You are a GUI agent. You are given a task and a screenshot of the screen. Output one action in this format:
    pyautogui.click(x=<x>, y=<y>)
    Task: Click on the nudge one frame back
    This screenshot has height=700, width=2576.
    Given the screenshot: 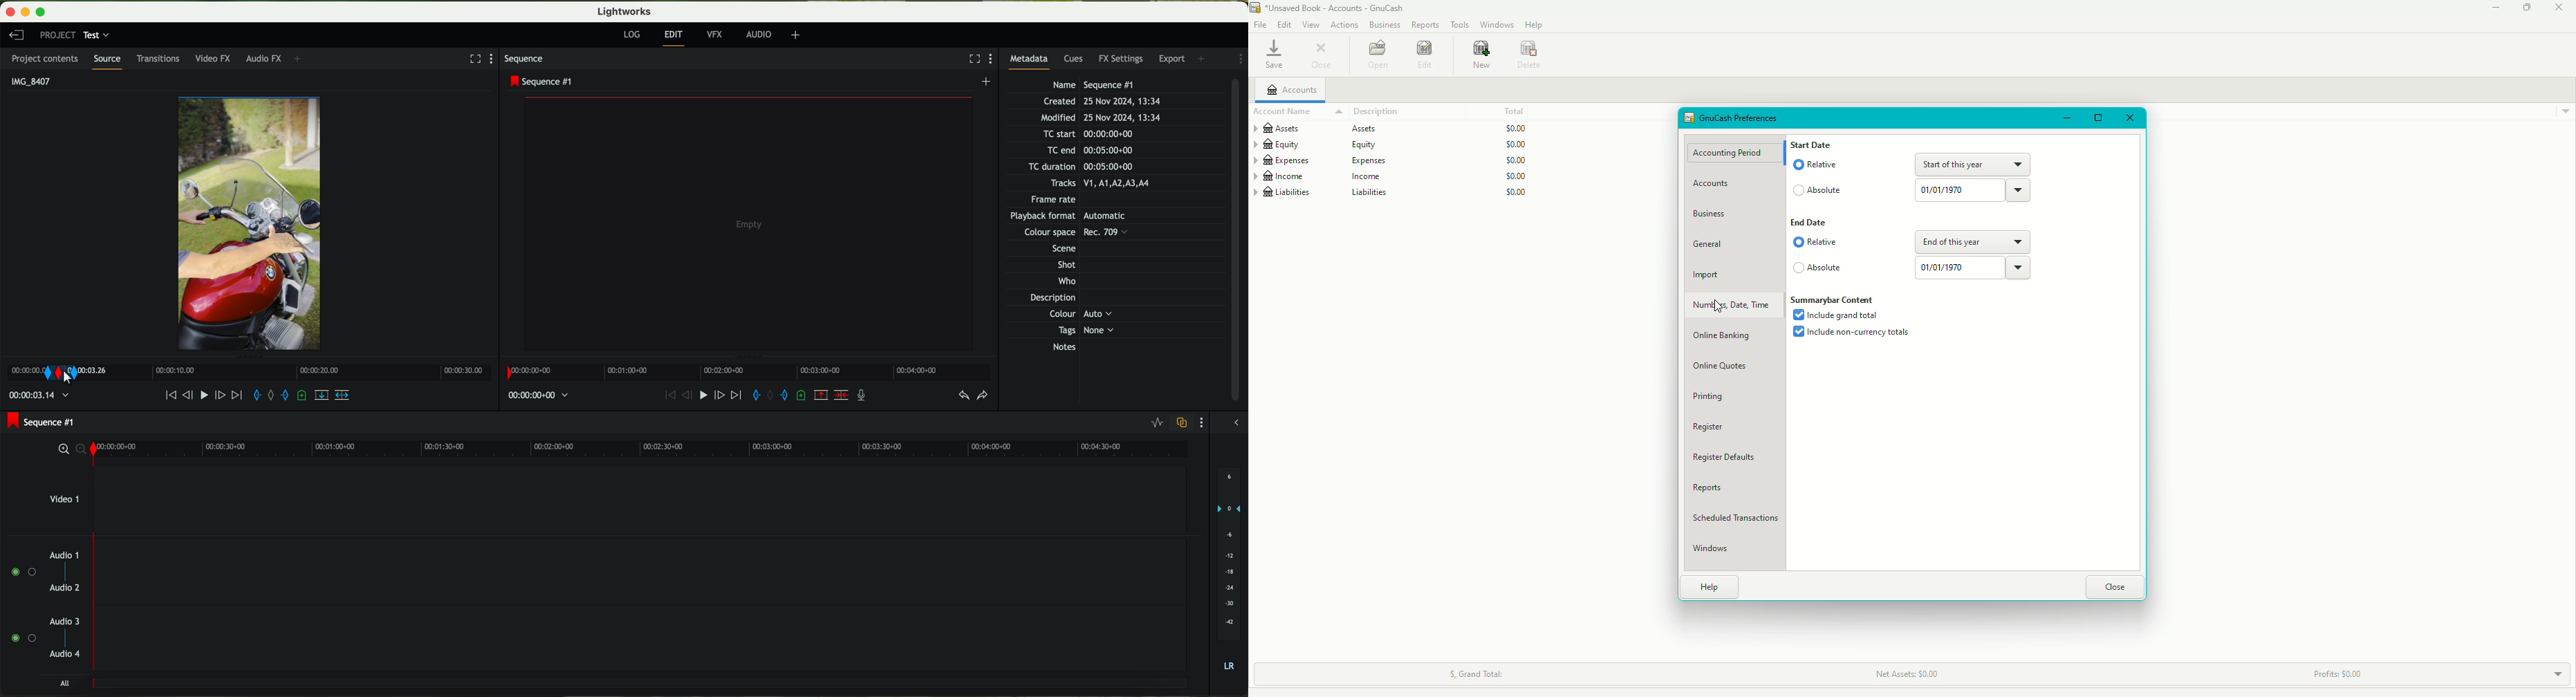 What is the action you would take?
    pyautogui.click(x=190, y=394)
    